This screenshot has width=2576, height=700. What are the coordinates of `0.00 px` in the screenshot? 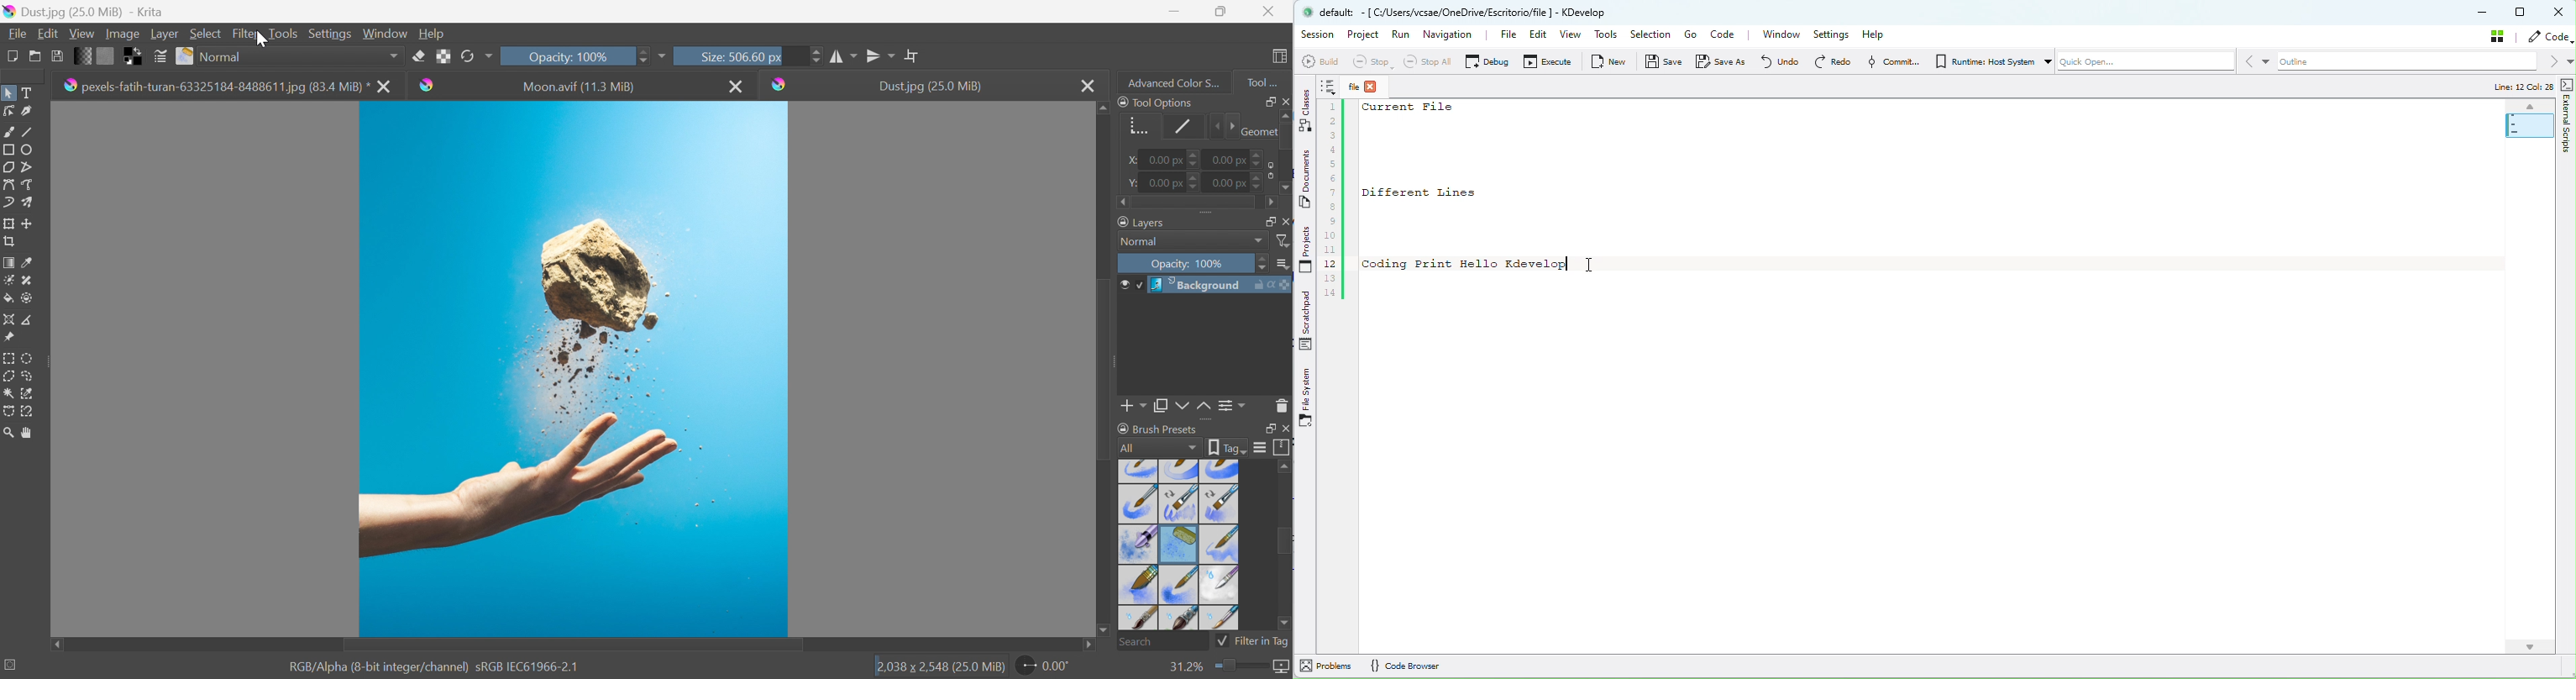 It's located at (1227, 183).